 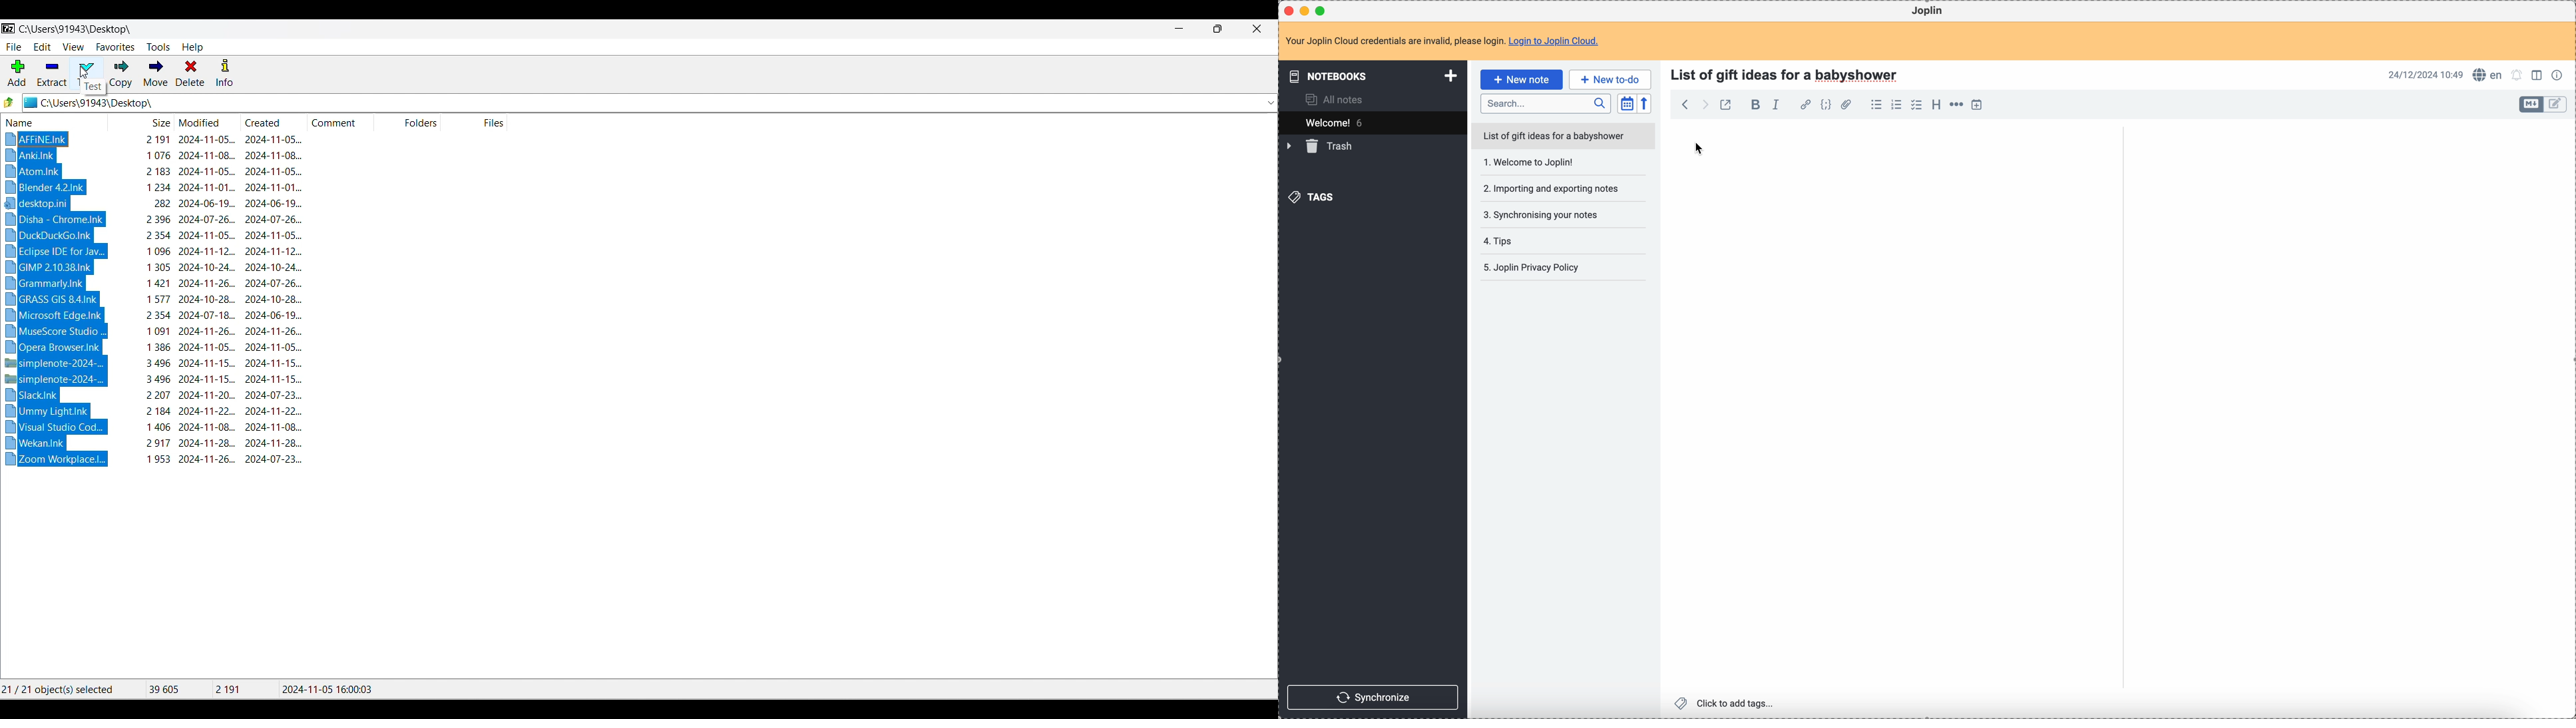 What do you see at coordinates (1217, 29) in the screenshot?
I see `Show interface in a smaller tab` at bounding box center [1217, 29].